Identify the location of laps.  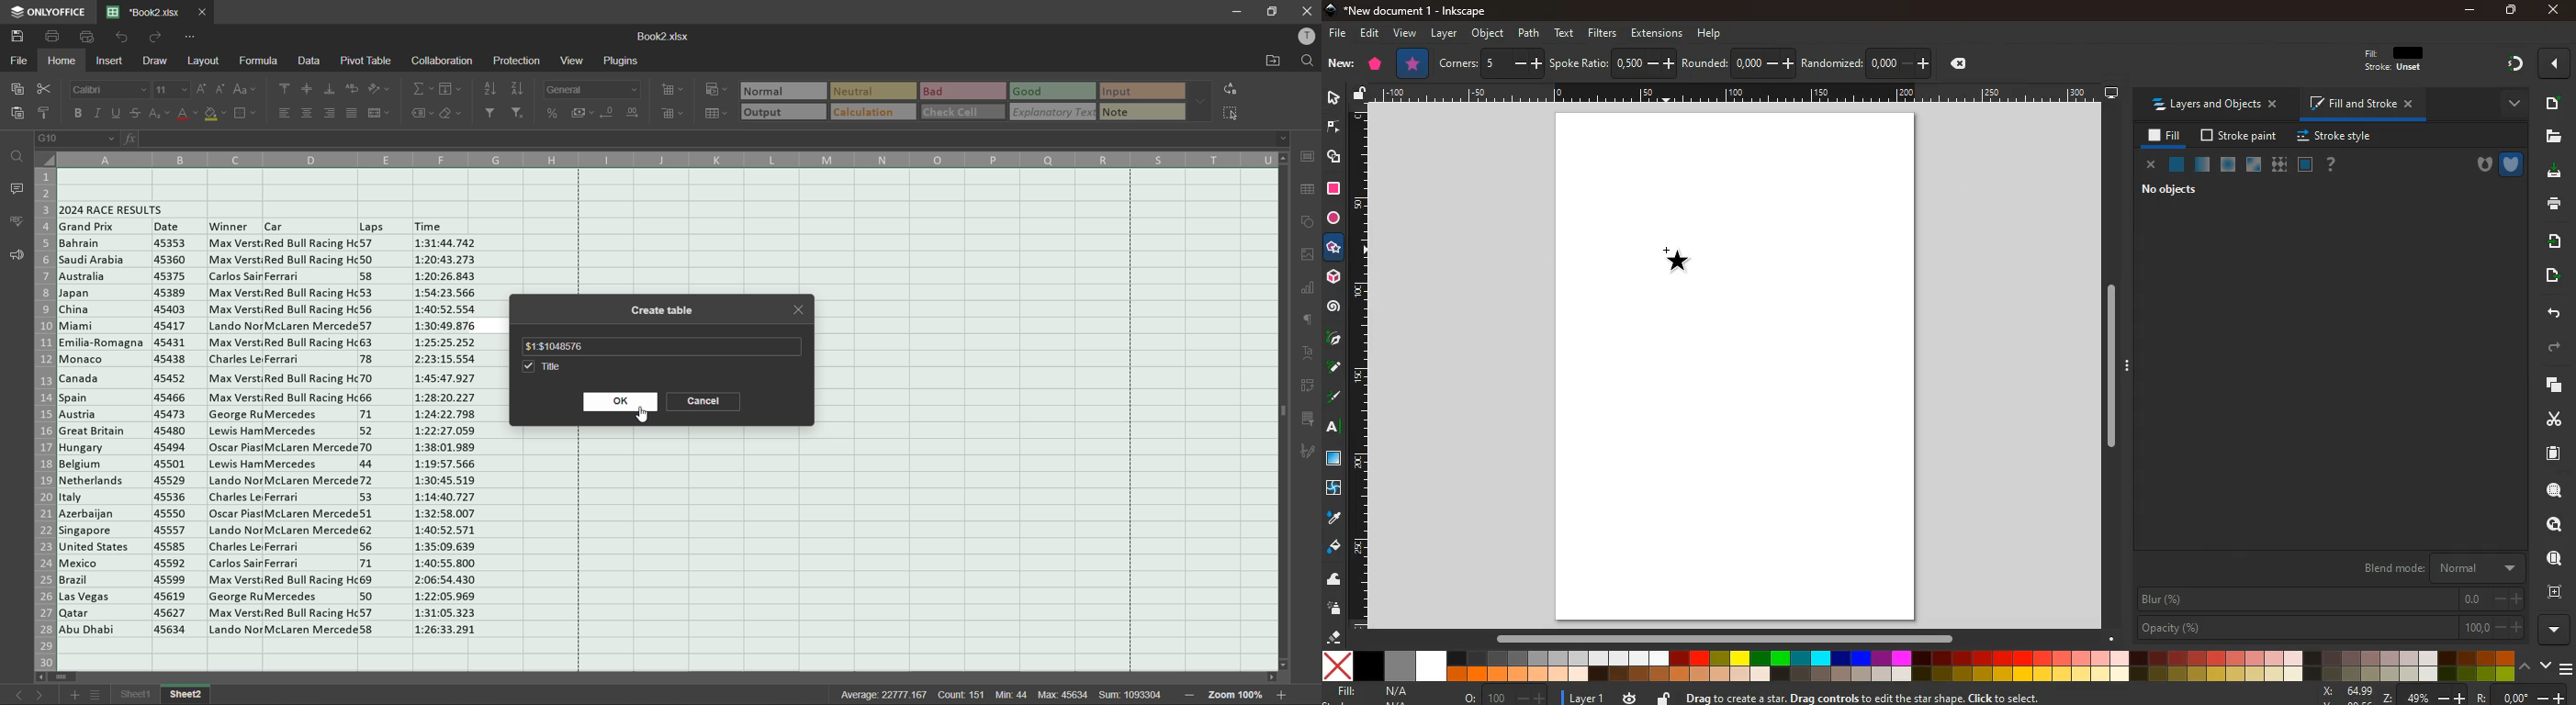
(376, 437).